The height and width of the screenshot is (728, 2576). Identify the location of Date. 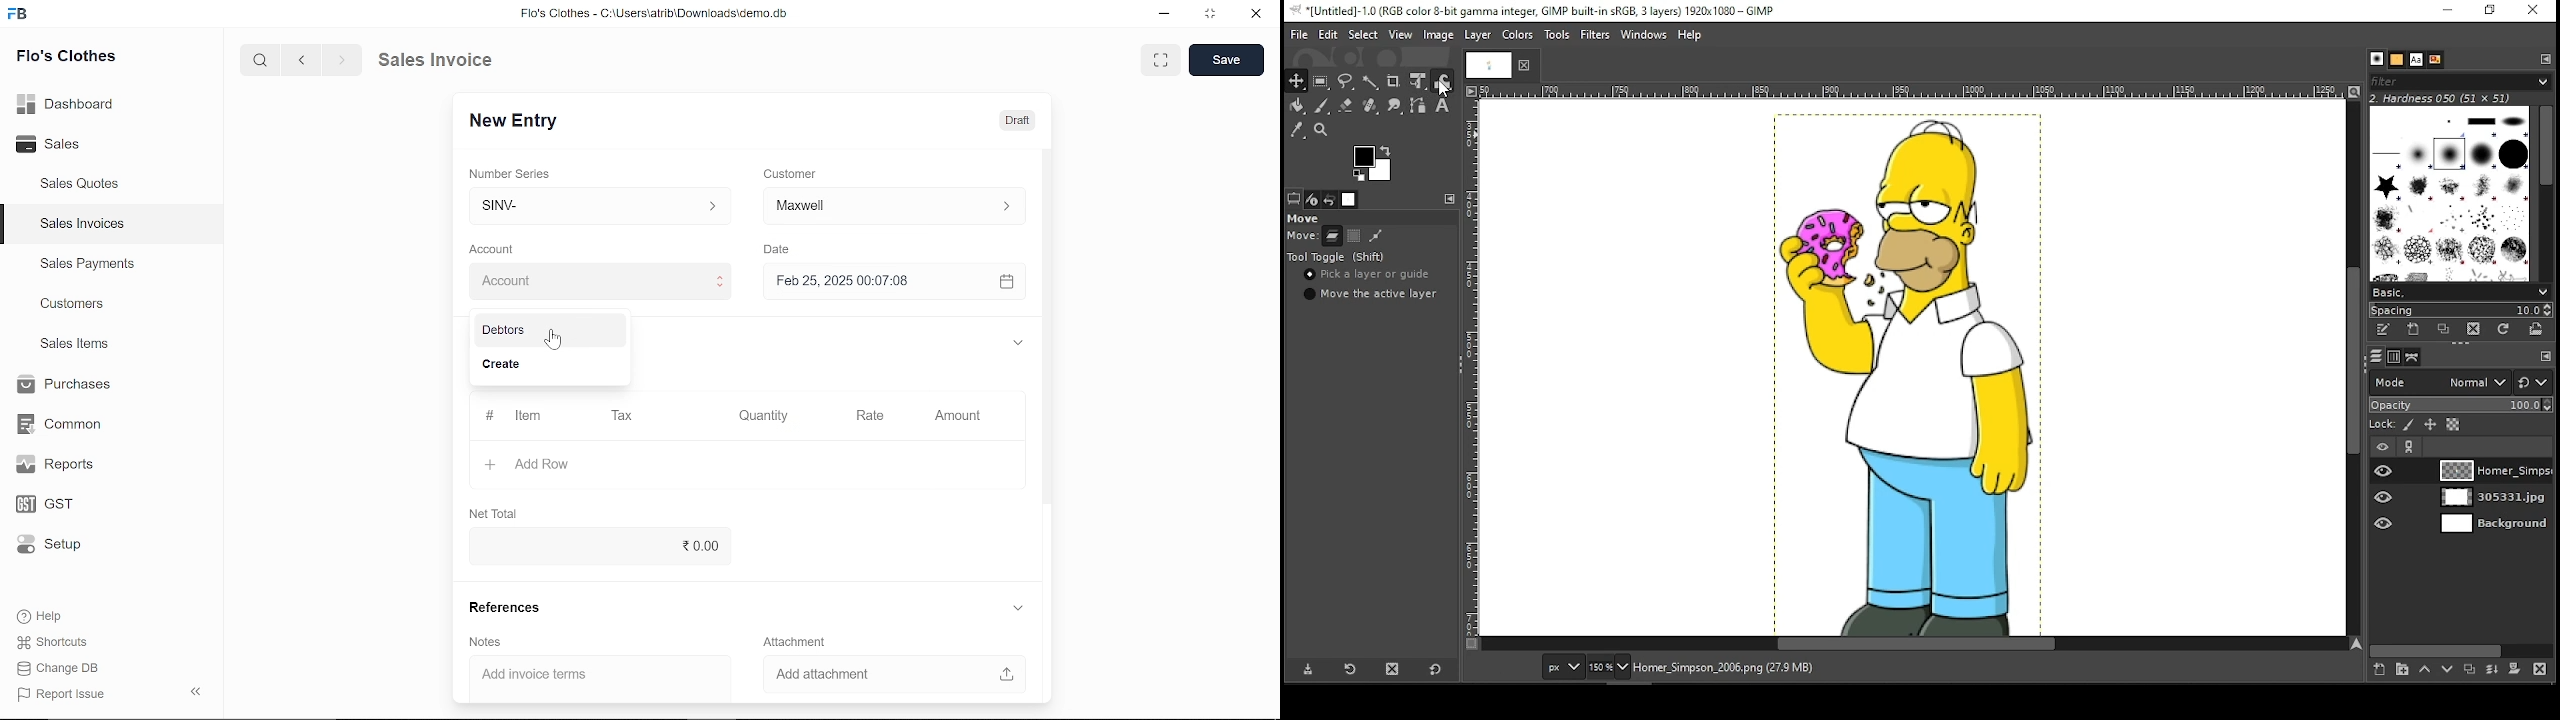
(780, 249).